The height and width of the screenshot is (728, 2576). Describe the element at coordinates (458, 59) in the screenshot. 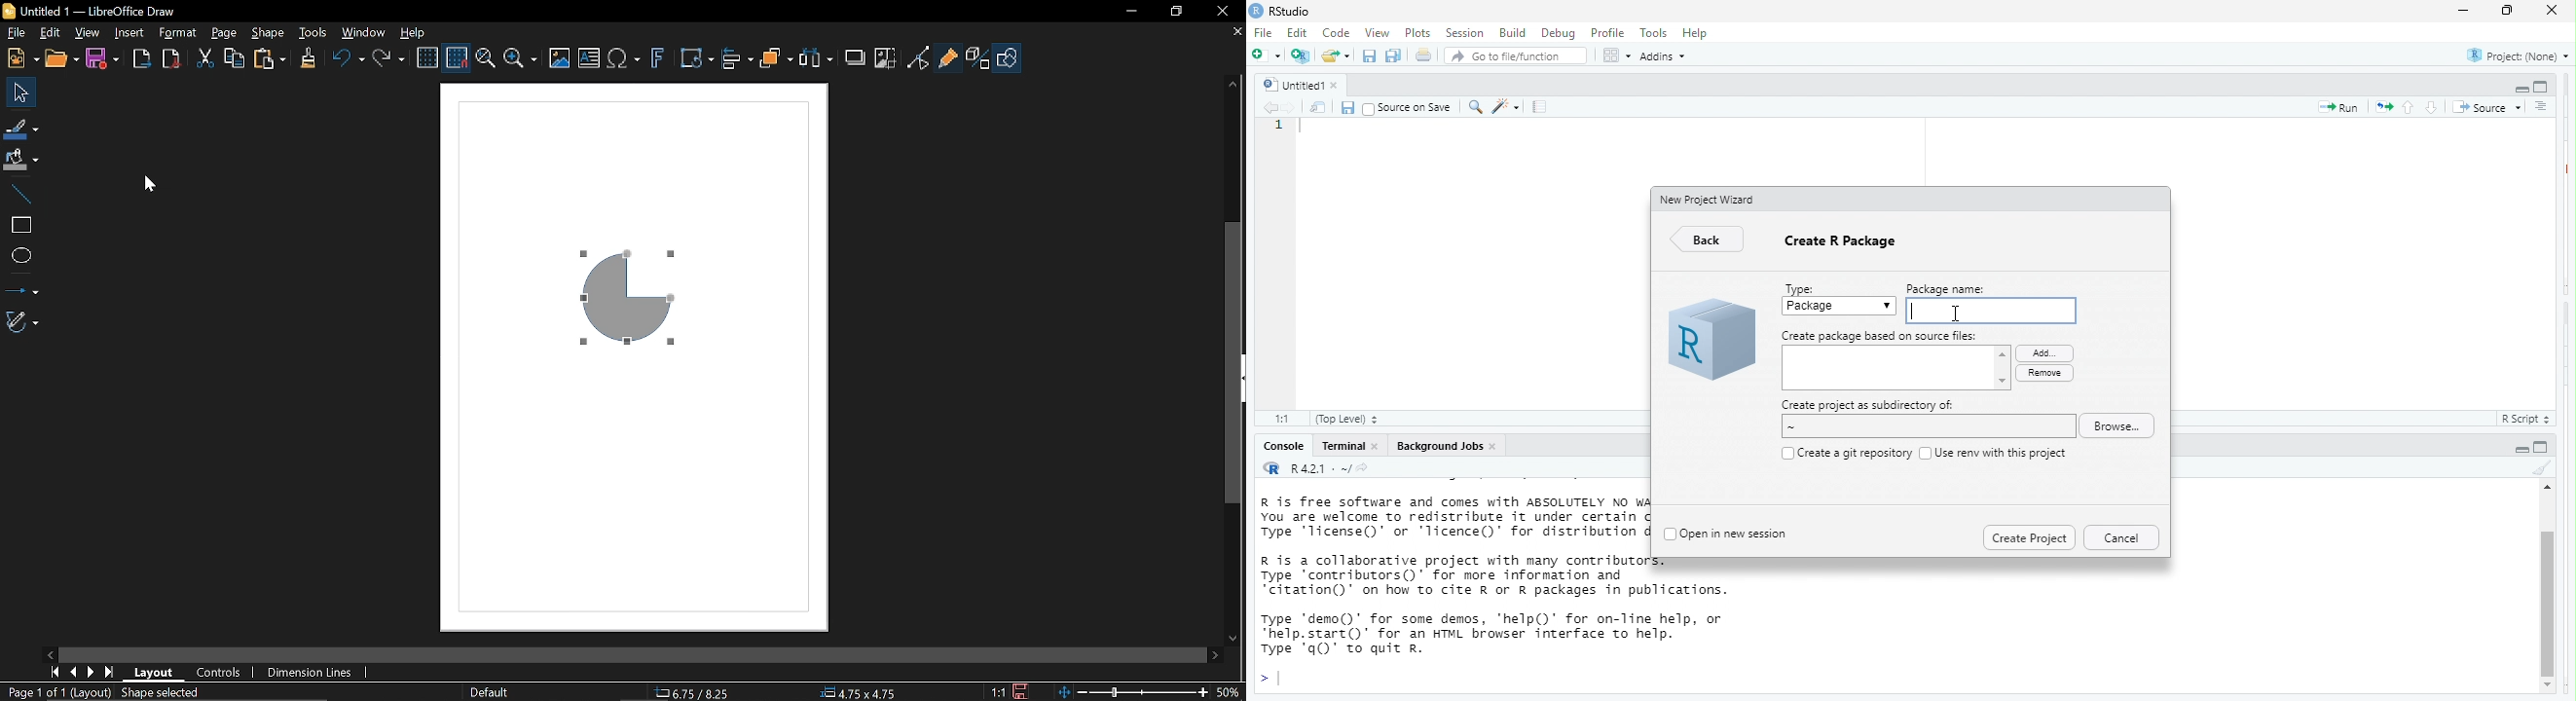

I see `Snap to grid` at that location.